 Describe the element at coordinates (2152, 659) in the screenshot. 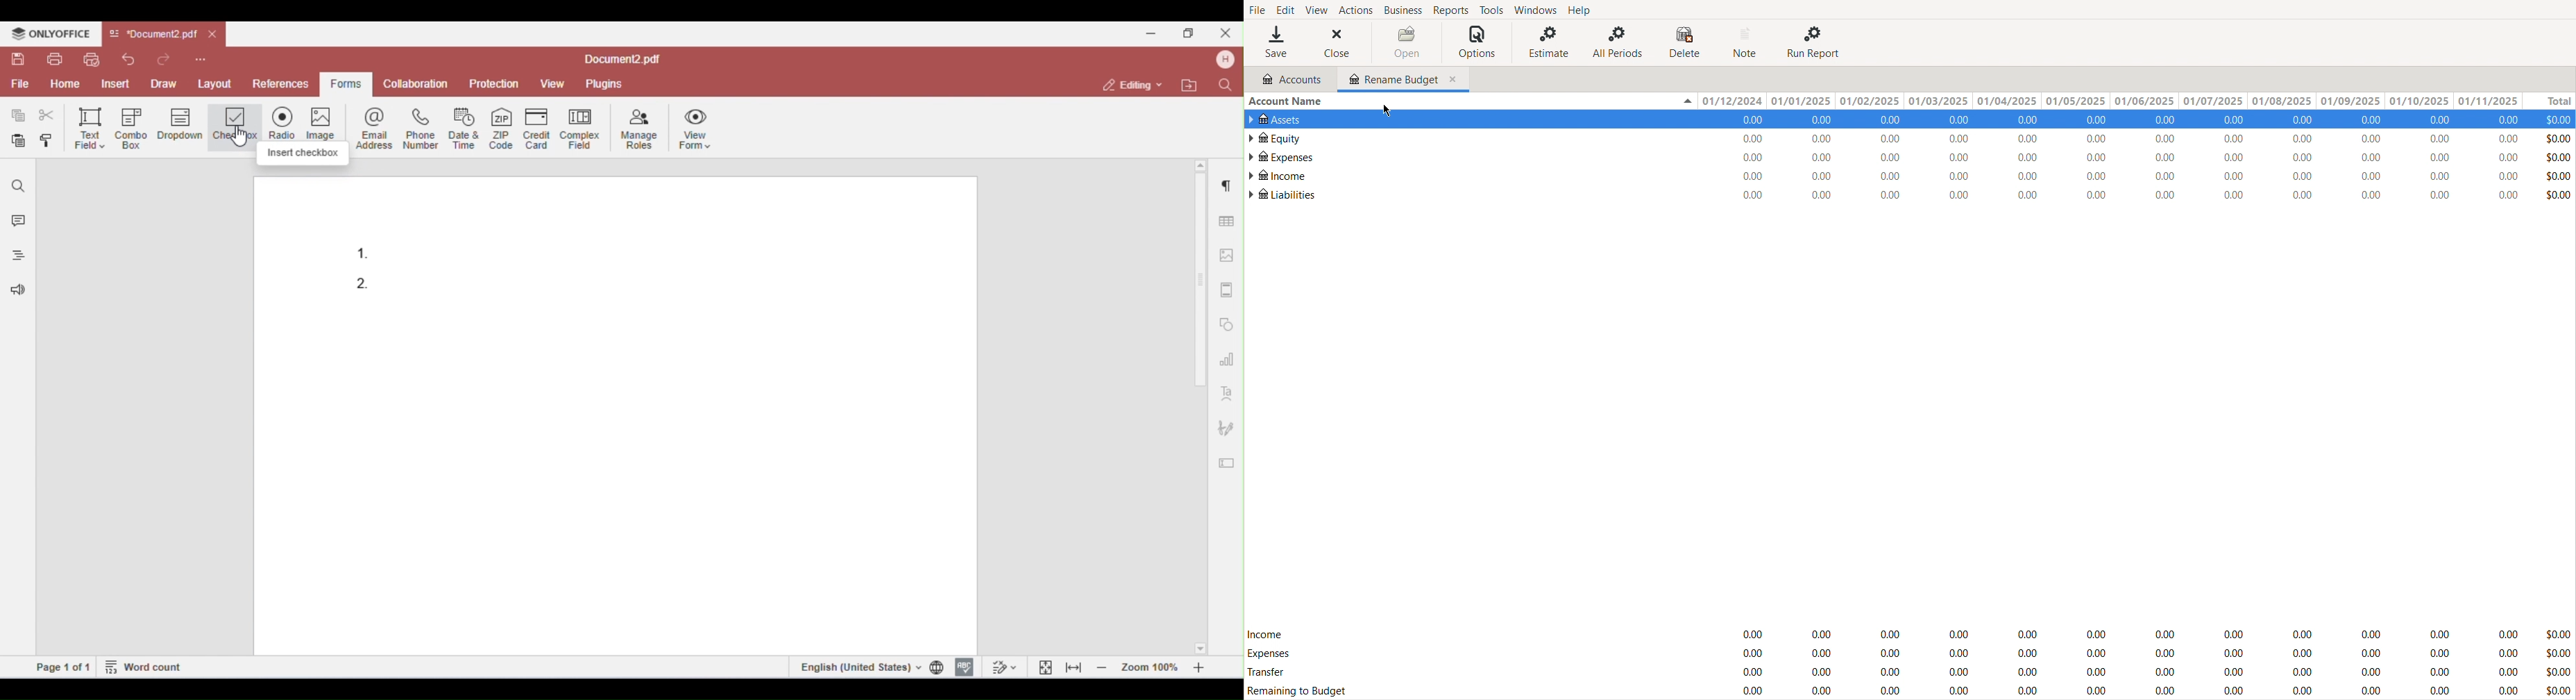

I see `Values` at that location.